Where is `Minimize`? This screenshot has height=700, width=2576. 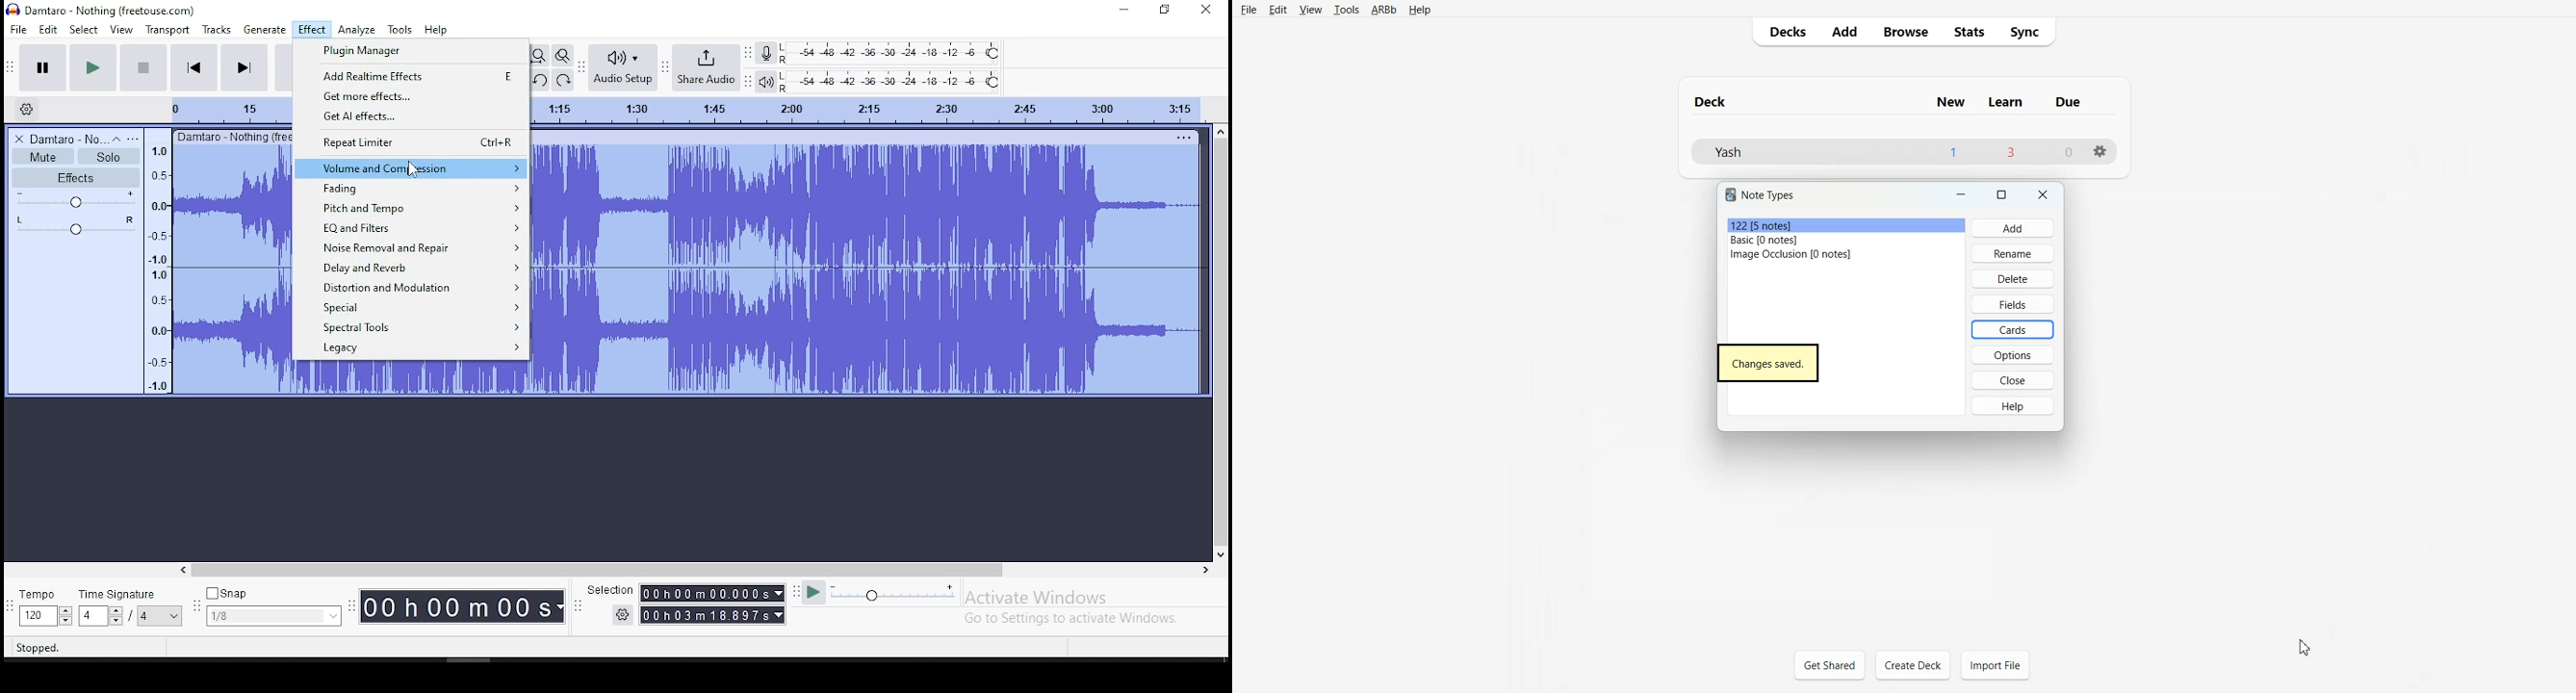 Minimize is located at coordinates (1953, 195).